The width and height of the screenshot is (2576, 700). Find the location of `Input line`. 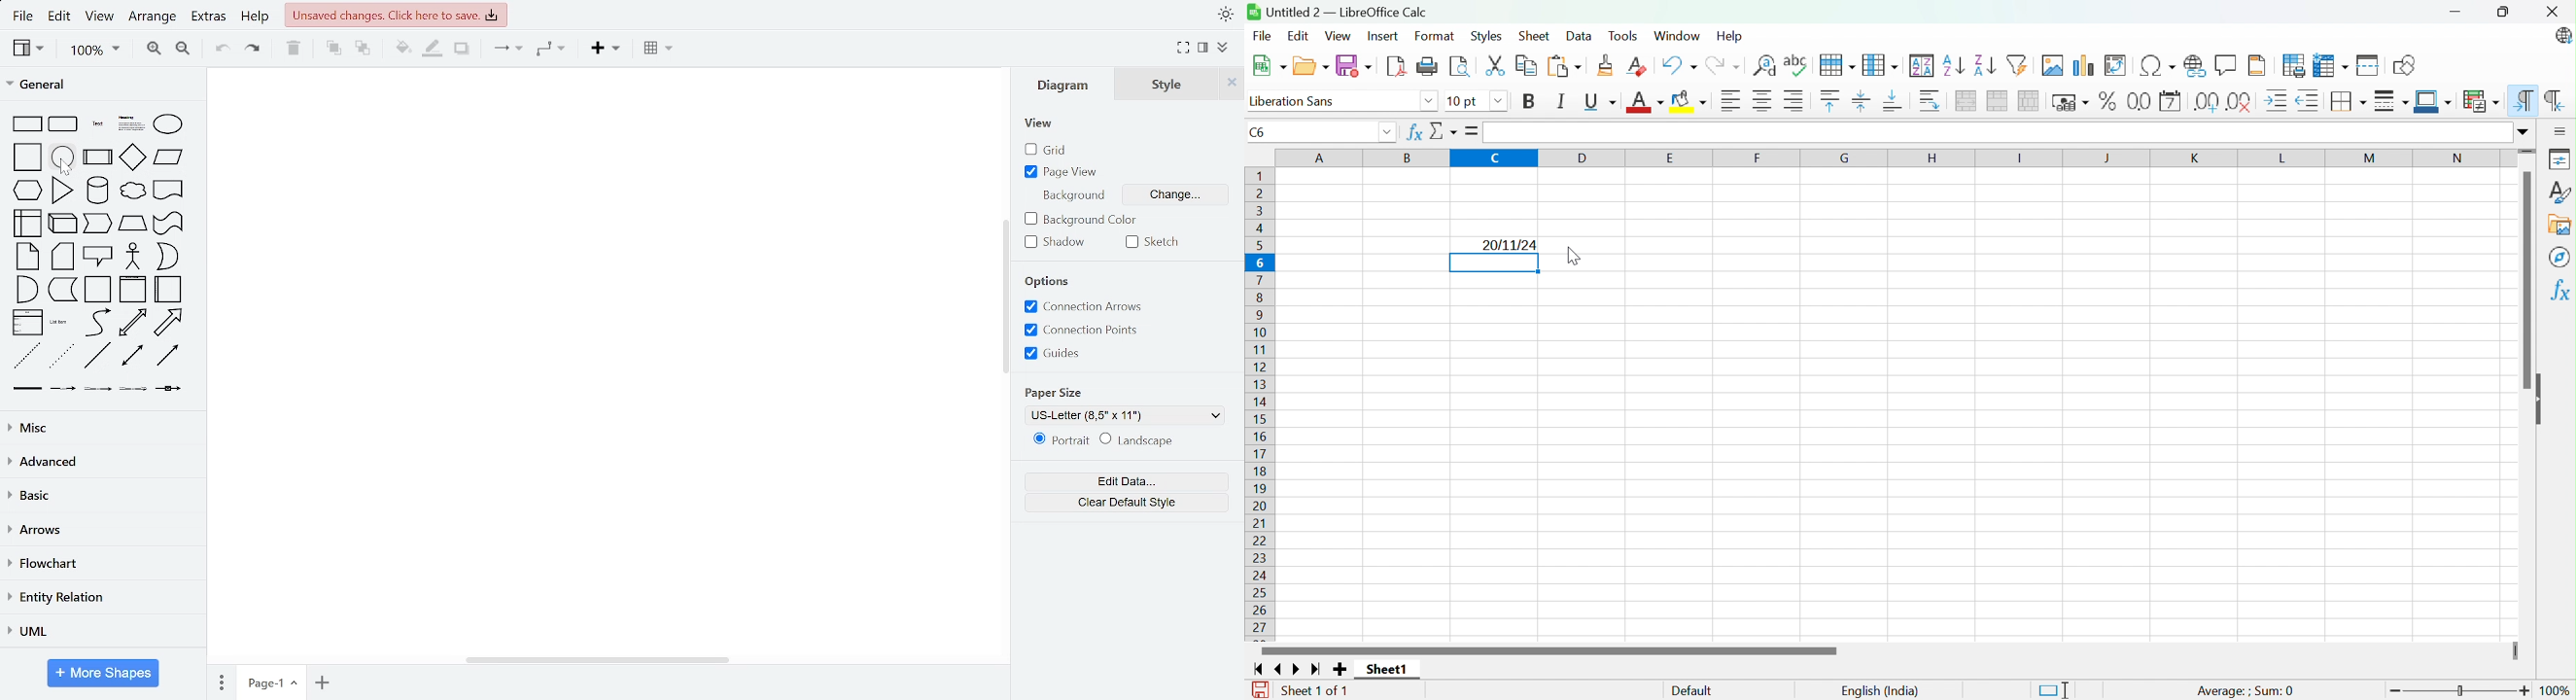

Input line is located at coordinates (1997, 133).